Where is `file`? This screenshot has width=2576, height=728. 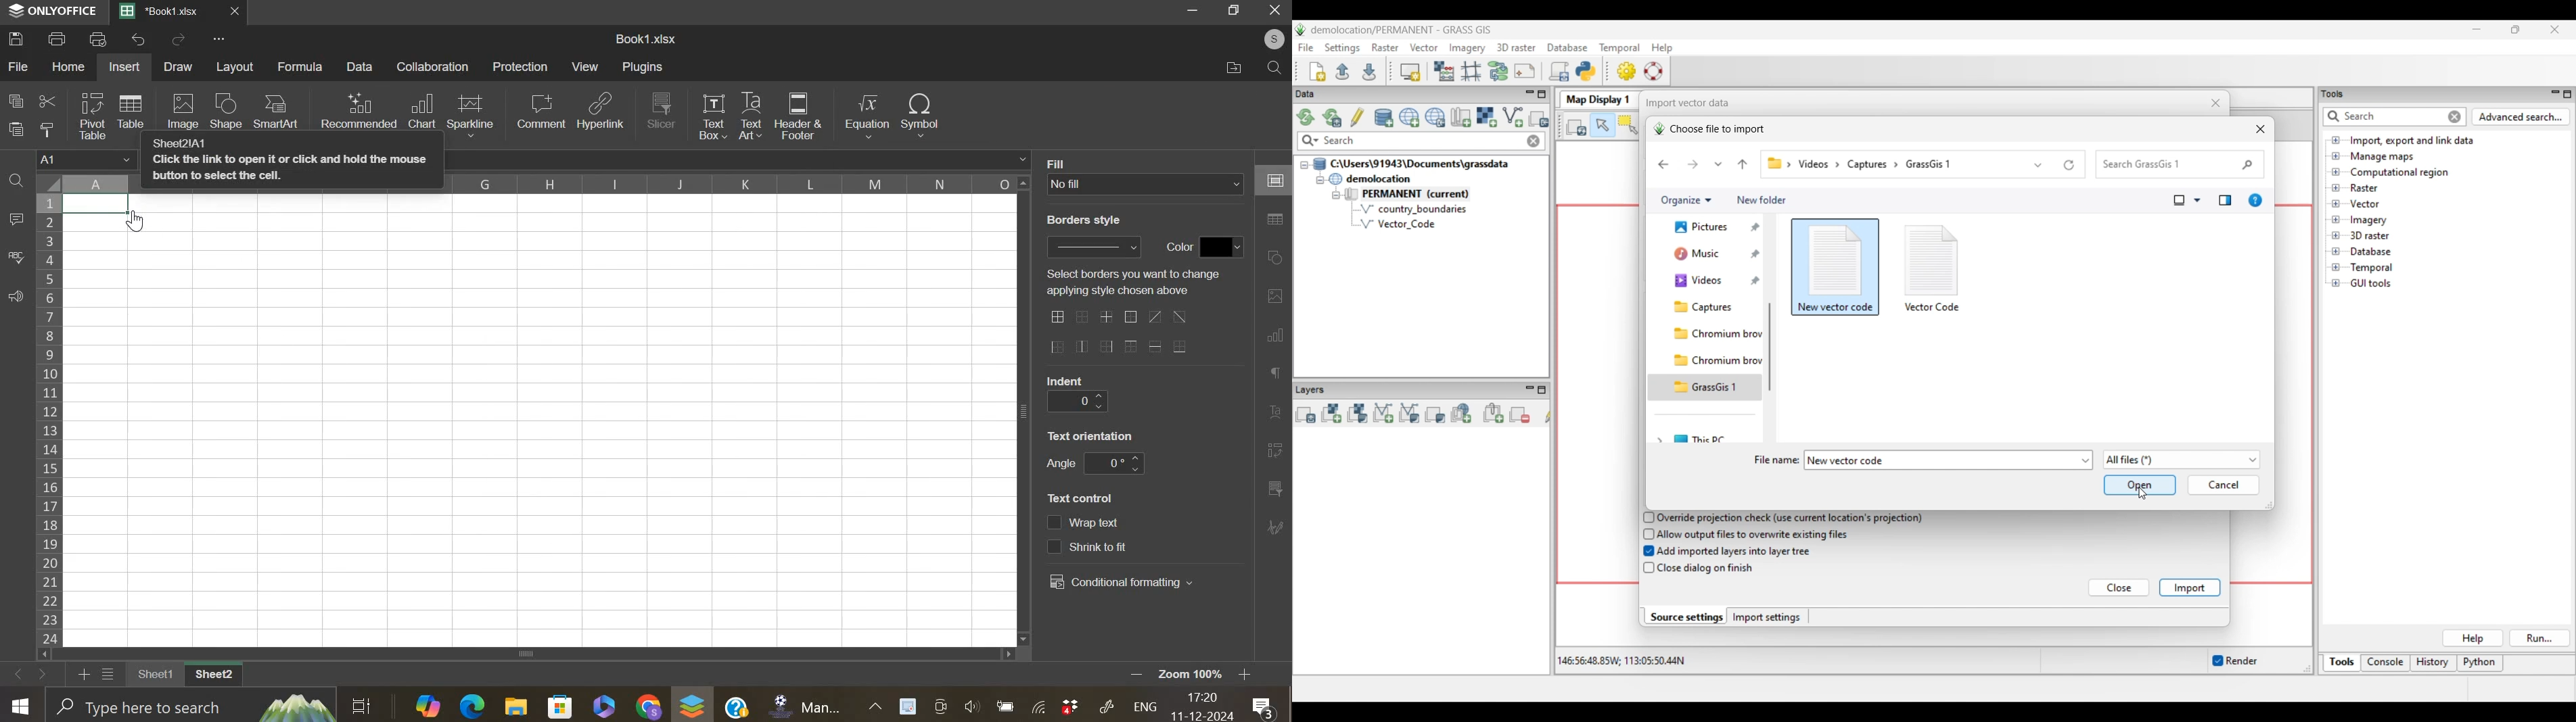 file is located at coordinates (19, 66).